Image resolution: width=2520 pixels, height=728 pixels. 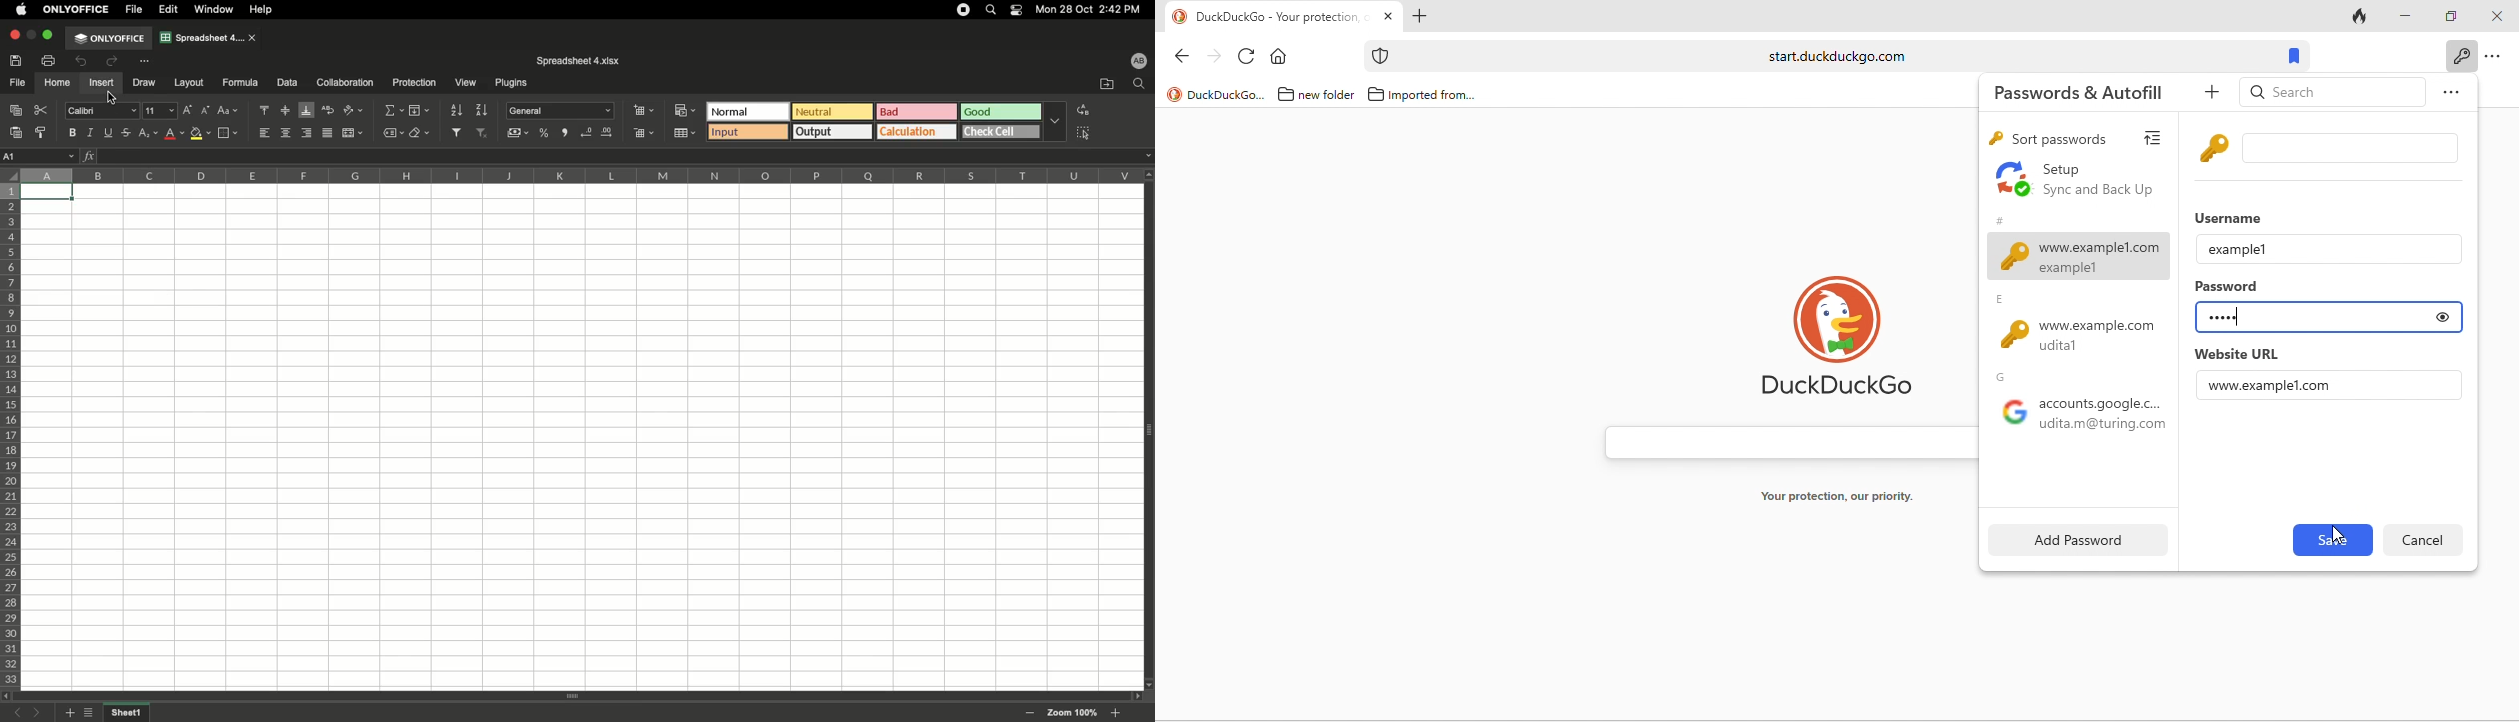 What do you see at coordinates (48, 193) in the screenshot?
I see `Selected cell` at bounding box center [48, 193].